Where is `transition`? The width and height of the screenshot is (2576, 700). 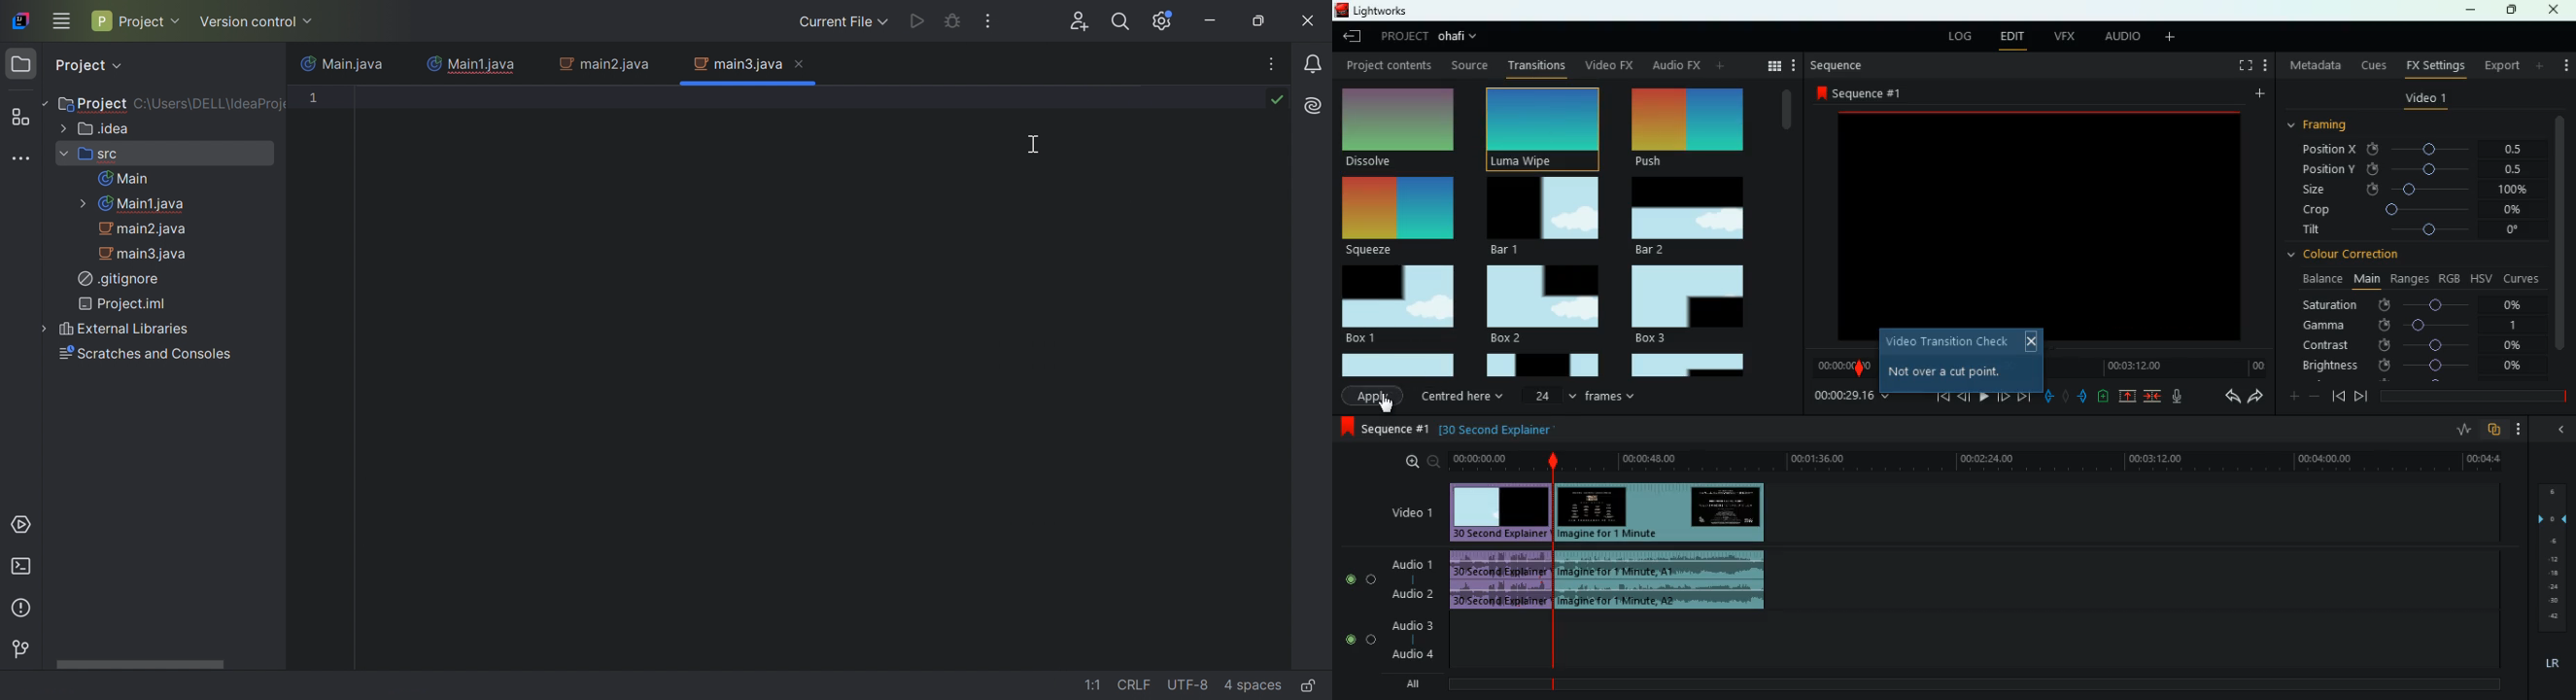
transition is located at coordinates (1537, 67).